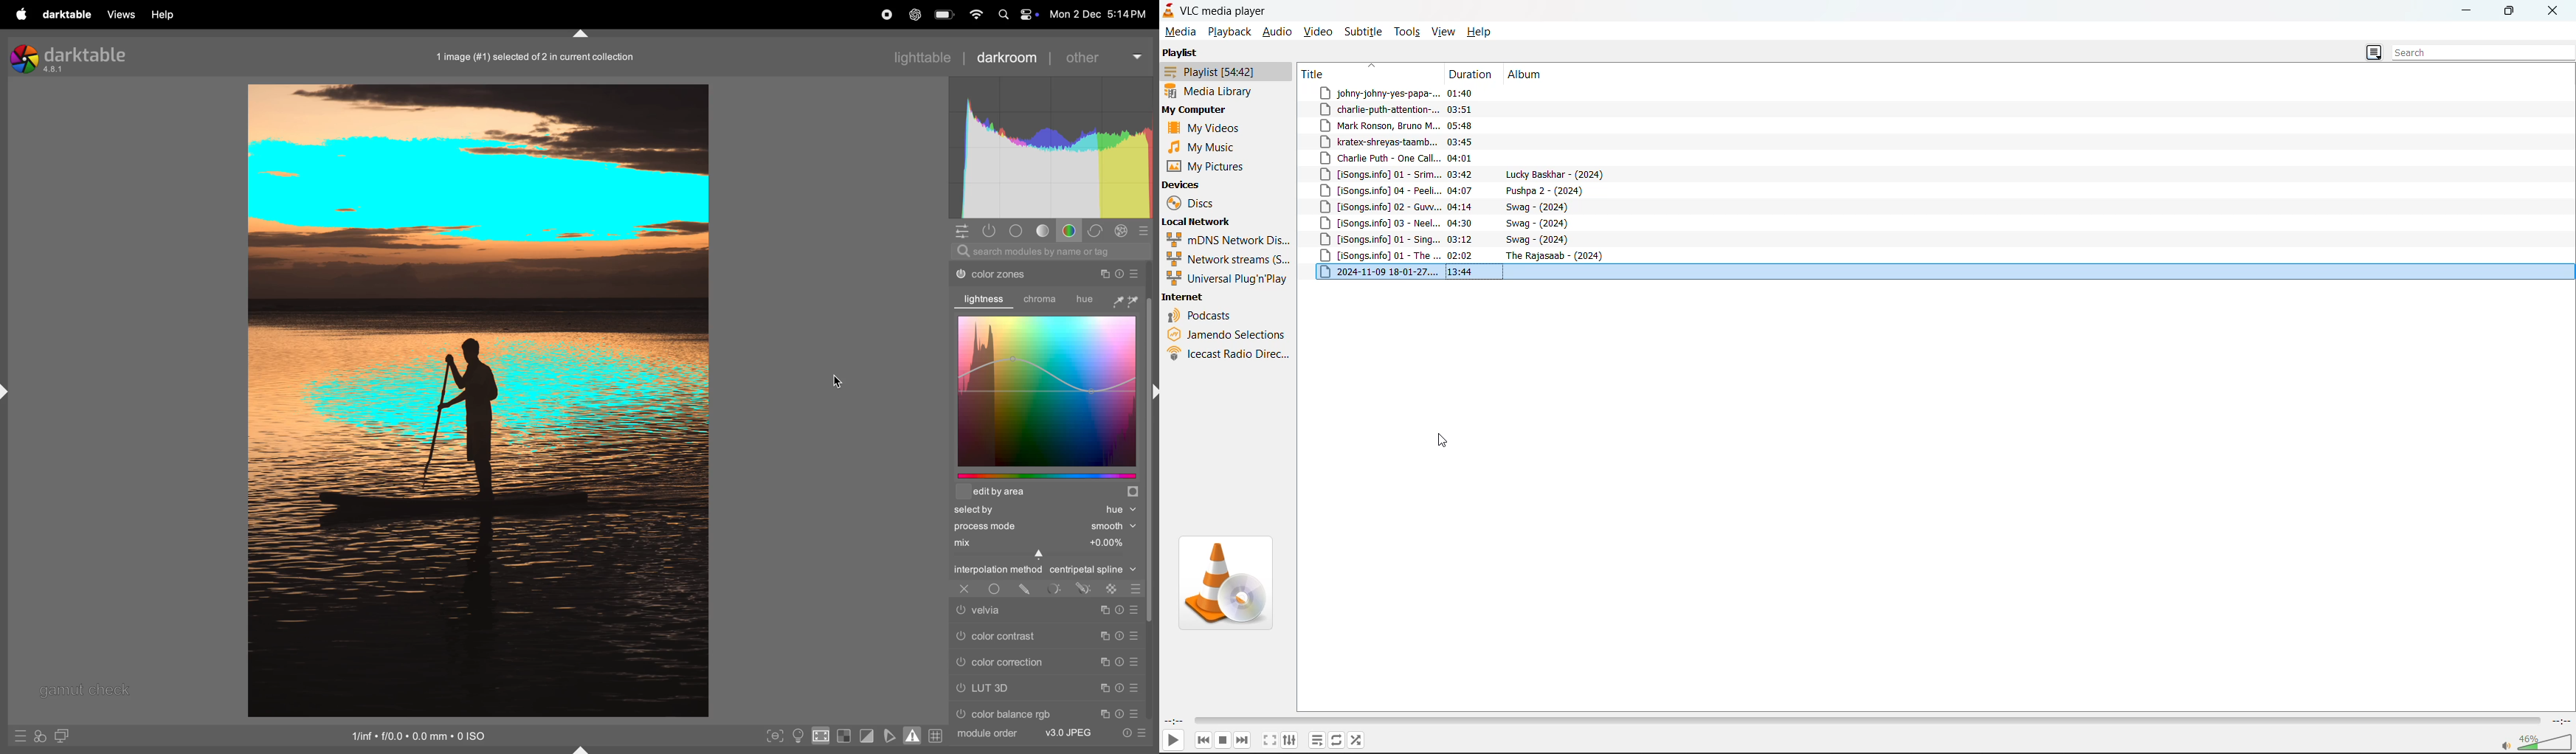  I want to click on close, so click(2555, 10).